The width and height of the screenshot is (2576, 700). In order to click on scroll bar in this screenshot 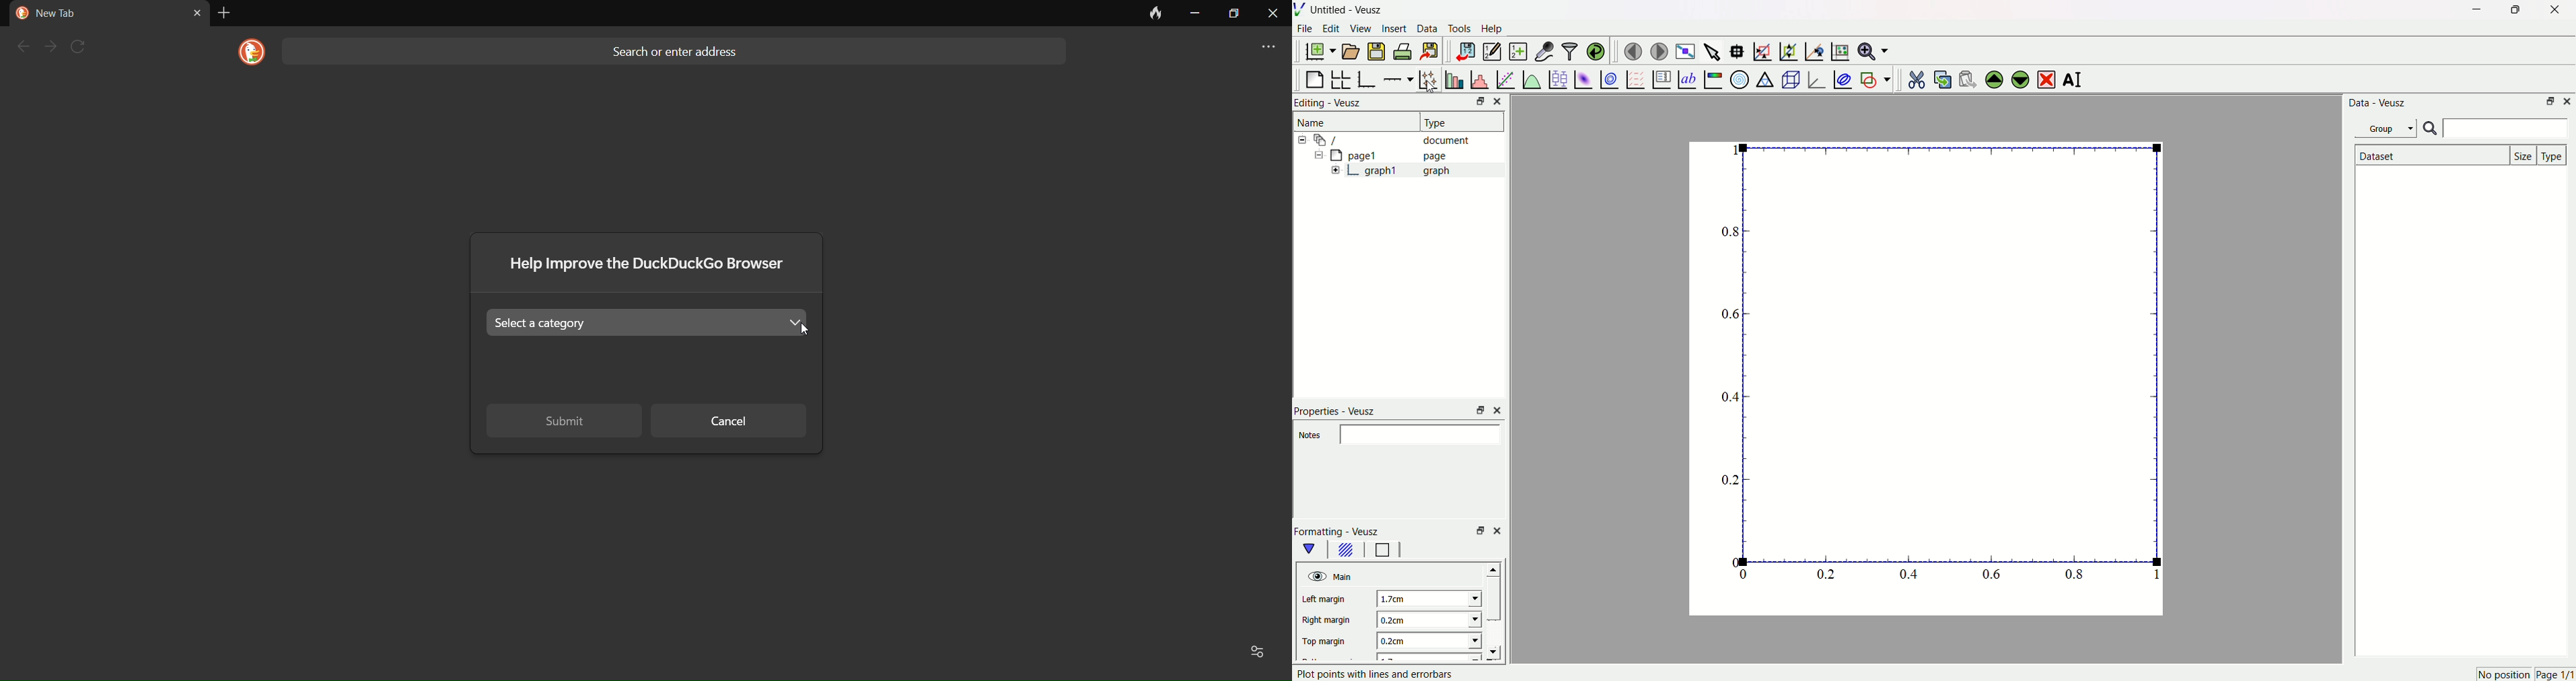, I will do `click(1495, 600)`.